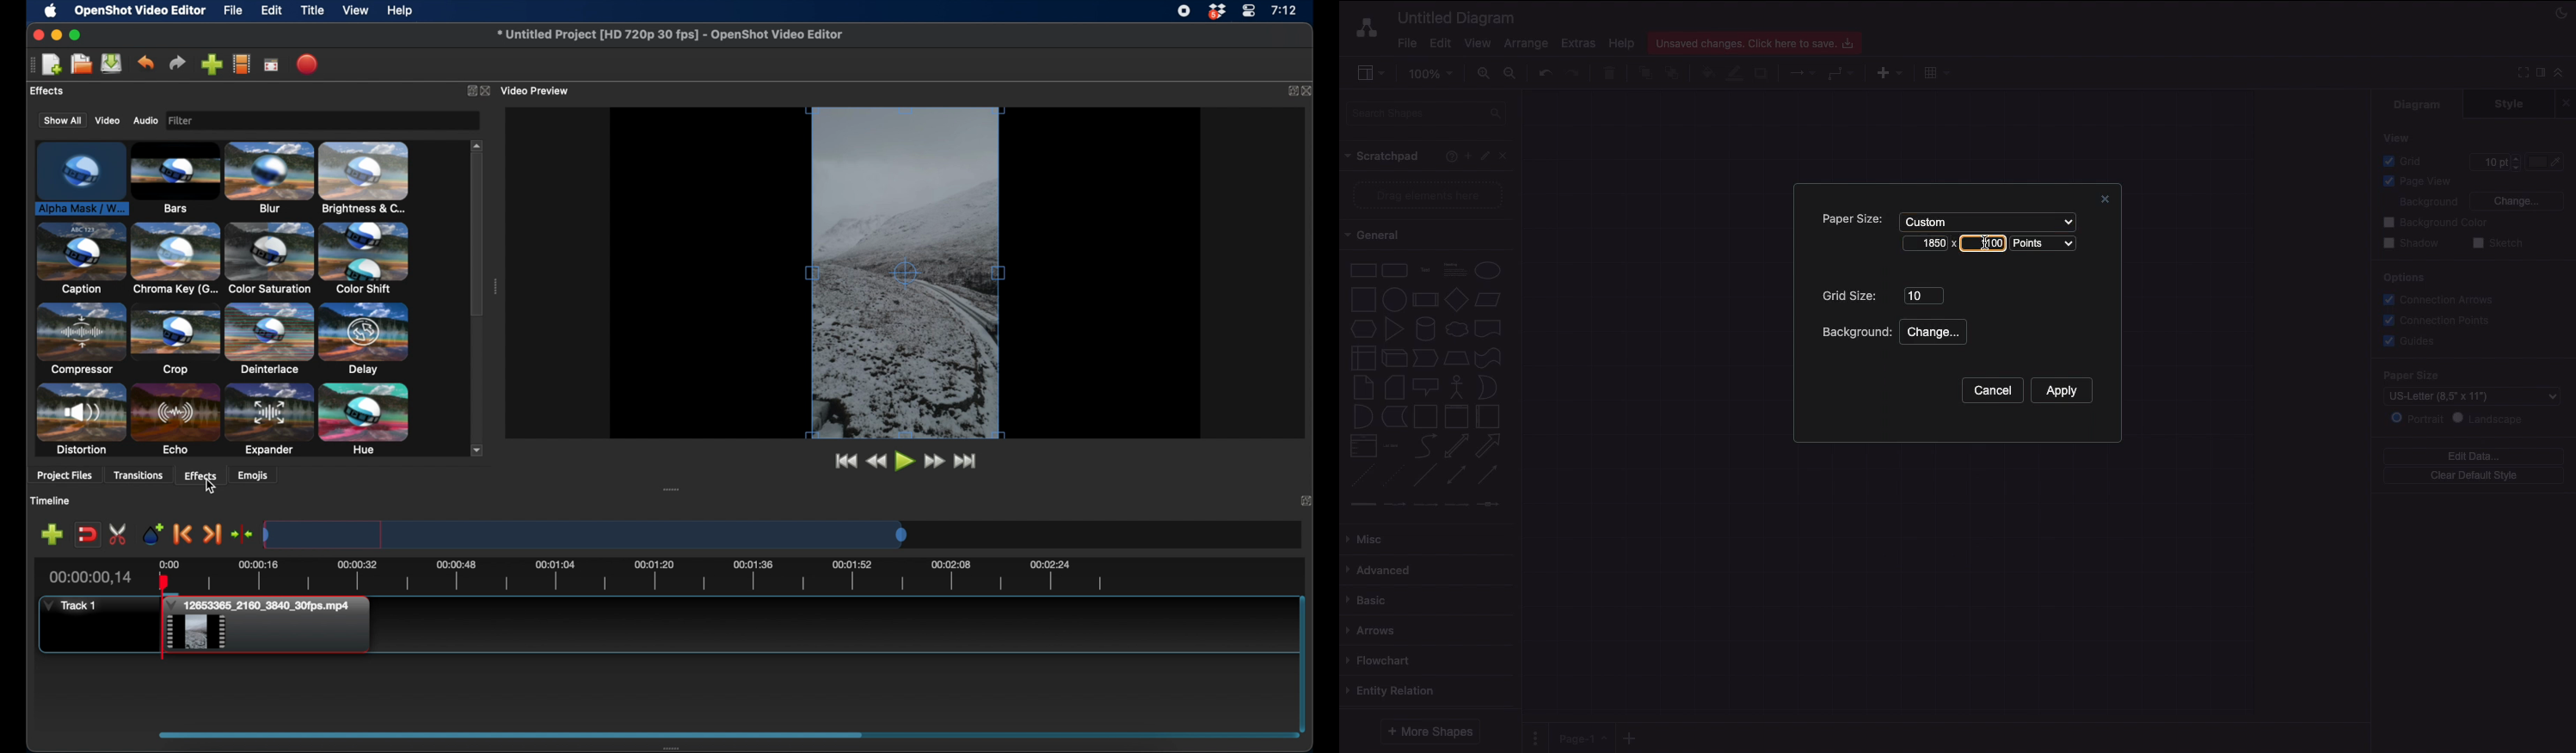 The image size is (2576, 756). I want to click on Document, so click(1489, 328).